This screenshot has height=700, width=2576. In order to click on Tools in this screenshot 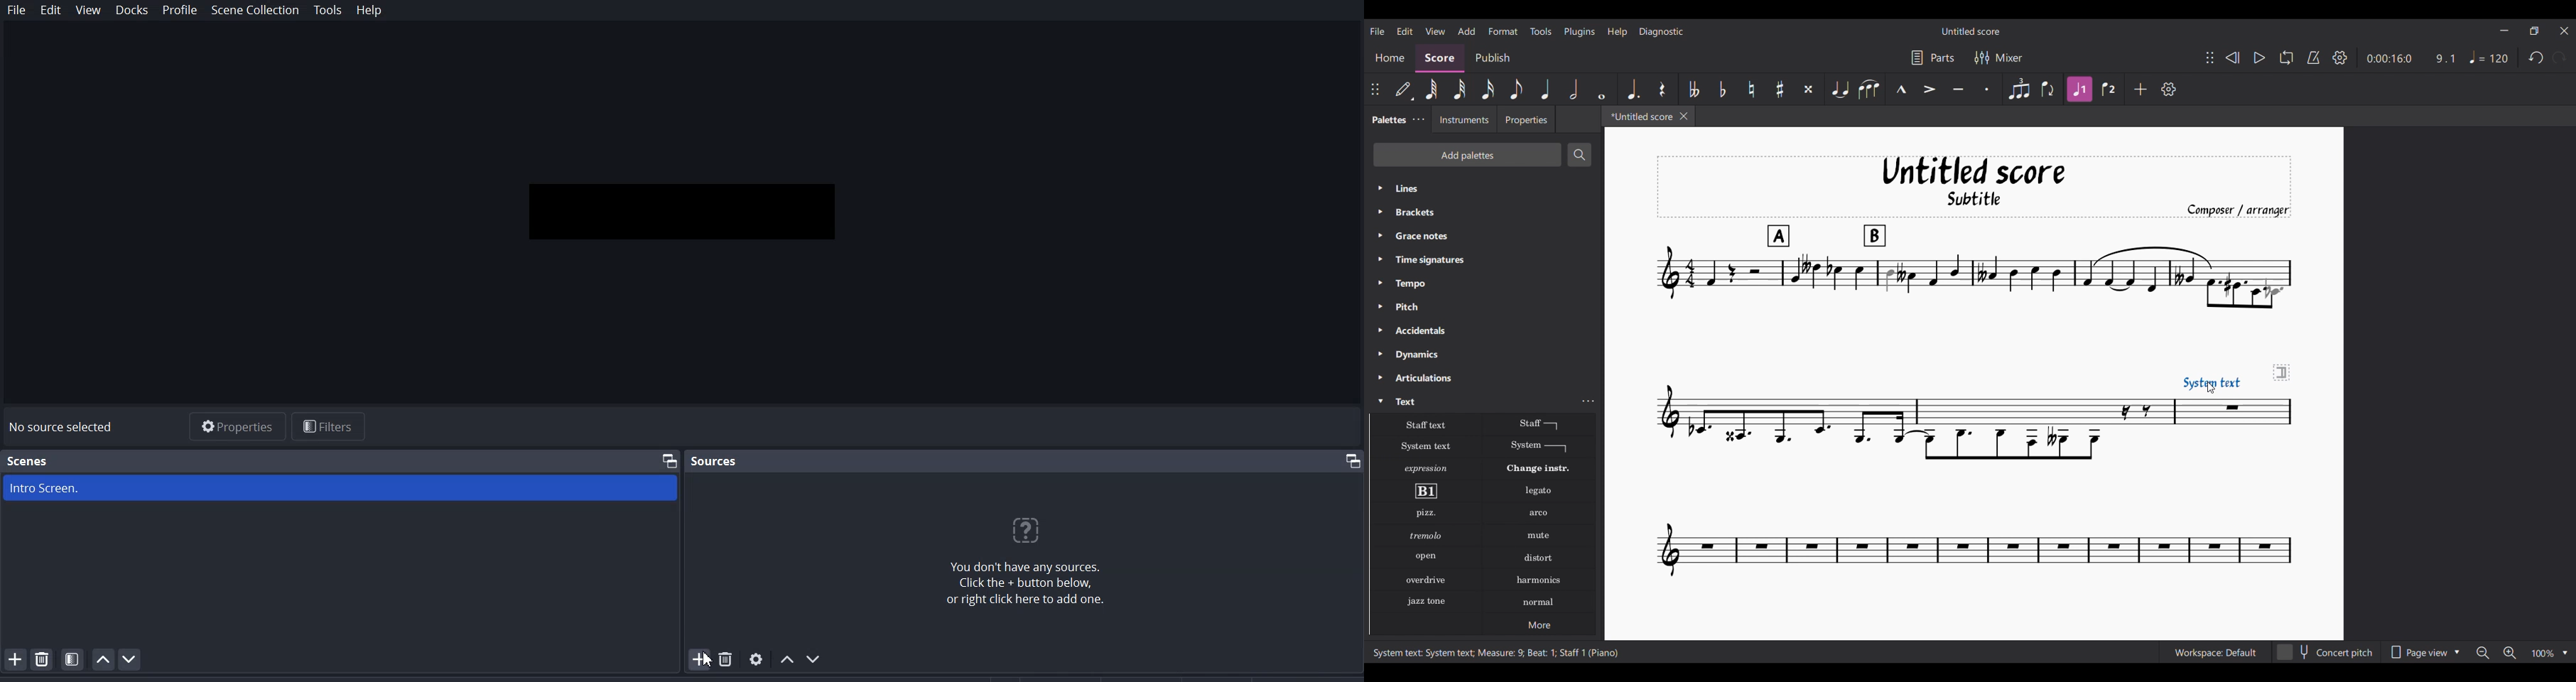, I will do `click(328, 11)`.